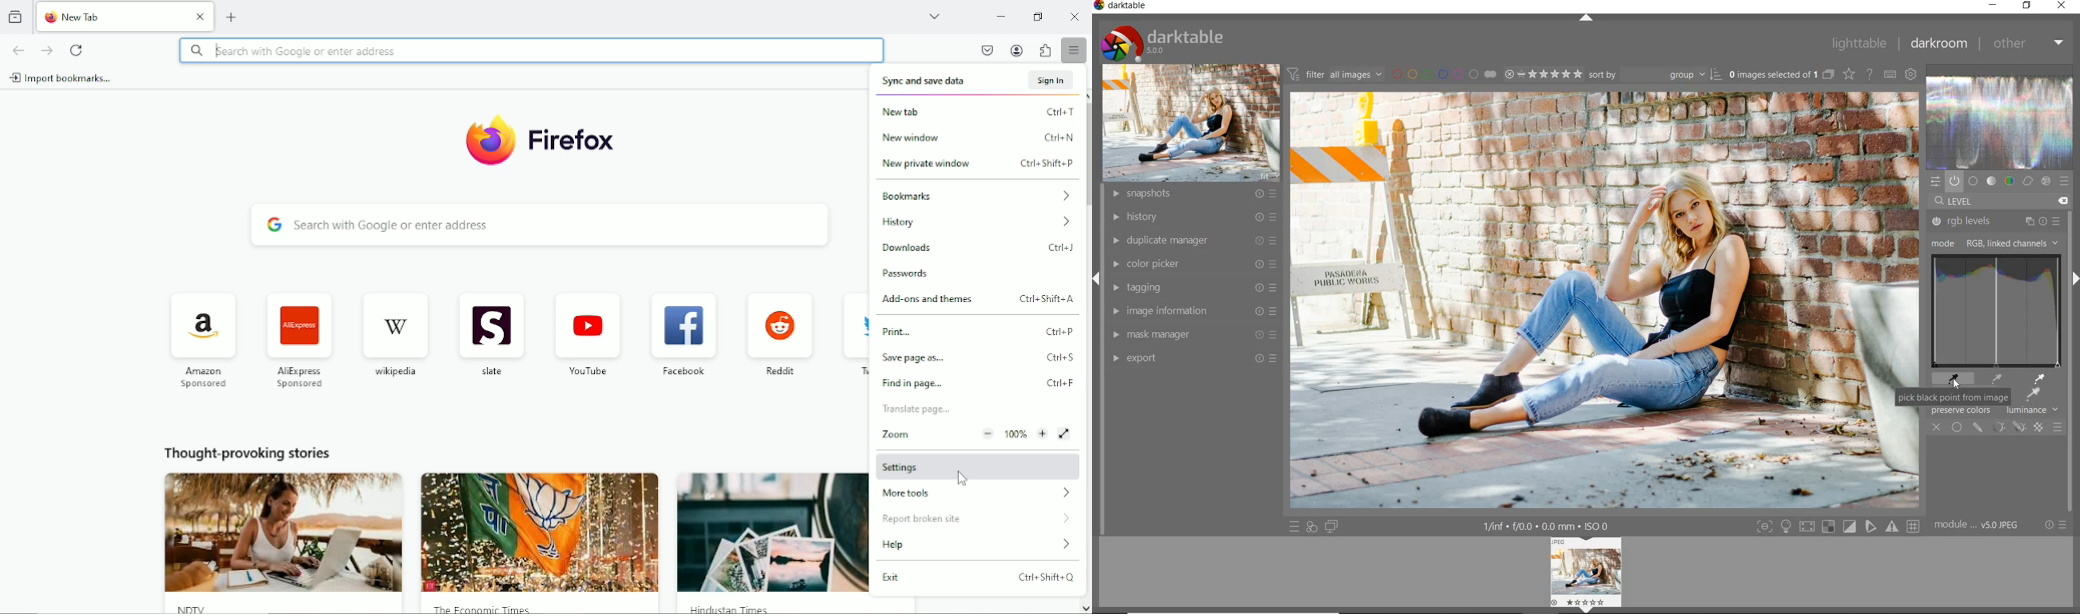  What do you see at coordinates (489, 375) in the screenshot?
I see `slate` at bounding box center [489, 375].